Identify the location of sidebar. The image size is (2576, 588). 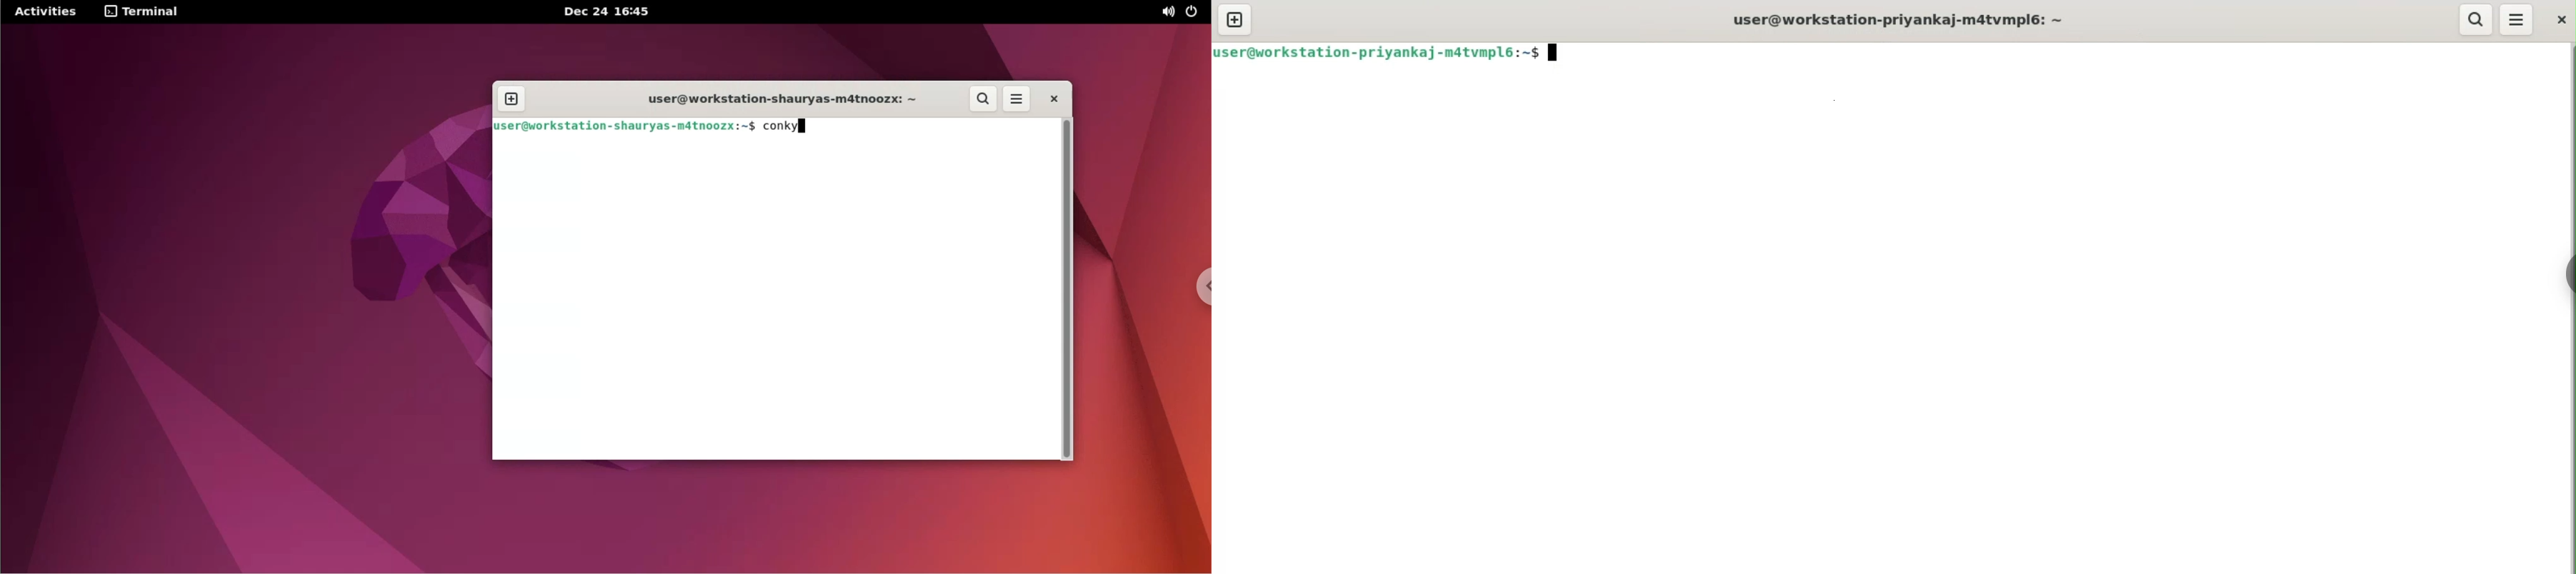
(2567, 275).